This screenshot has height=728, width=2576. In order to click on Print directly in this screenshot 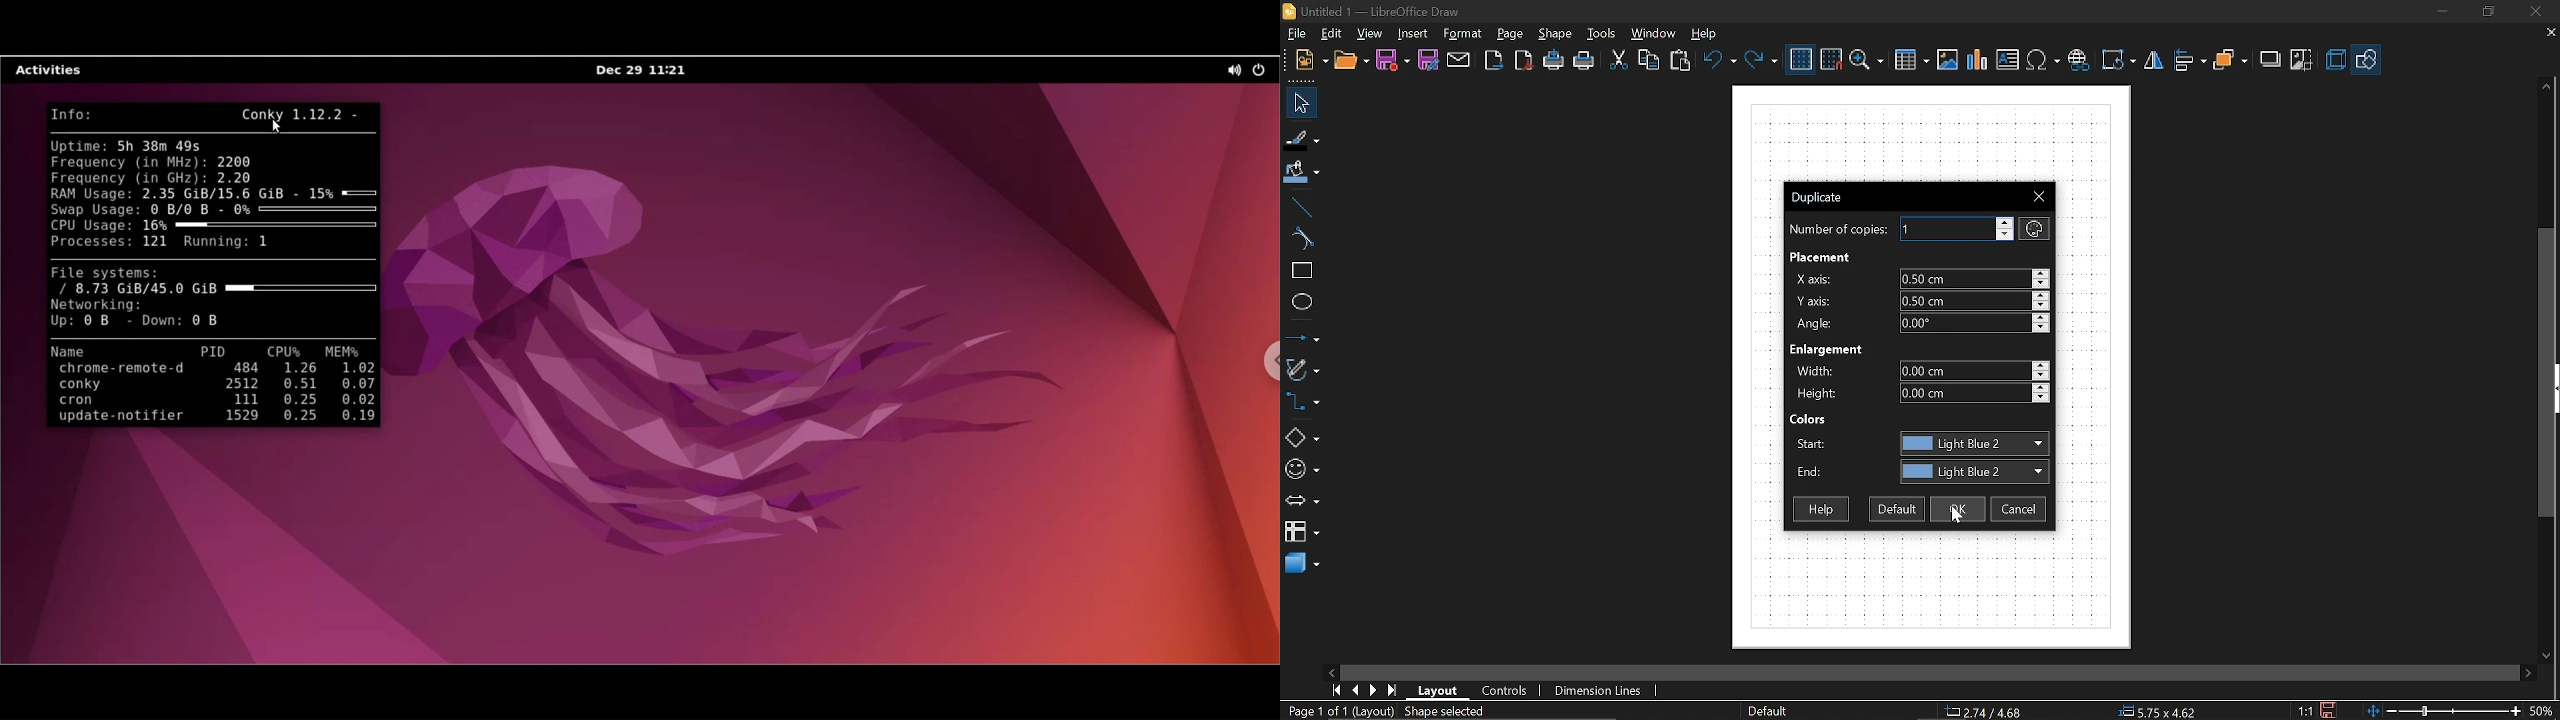, I will do `click(1554, 61)`.